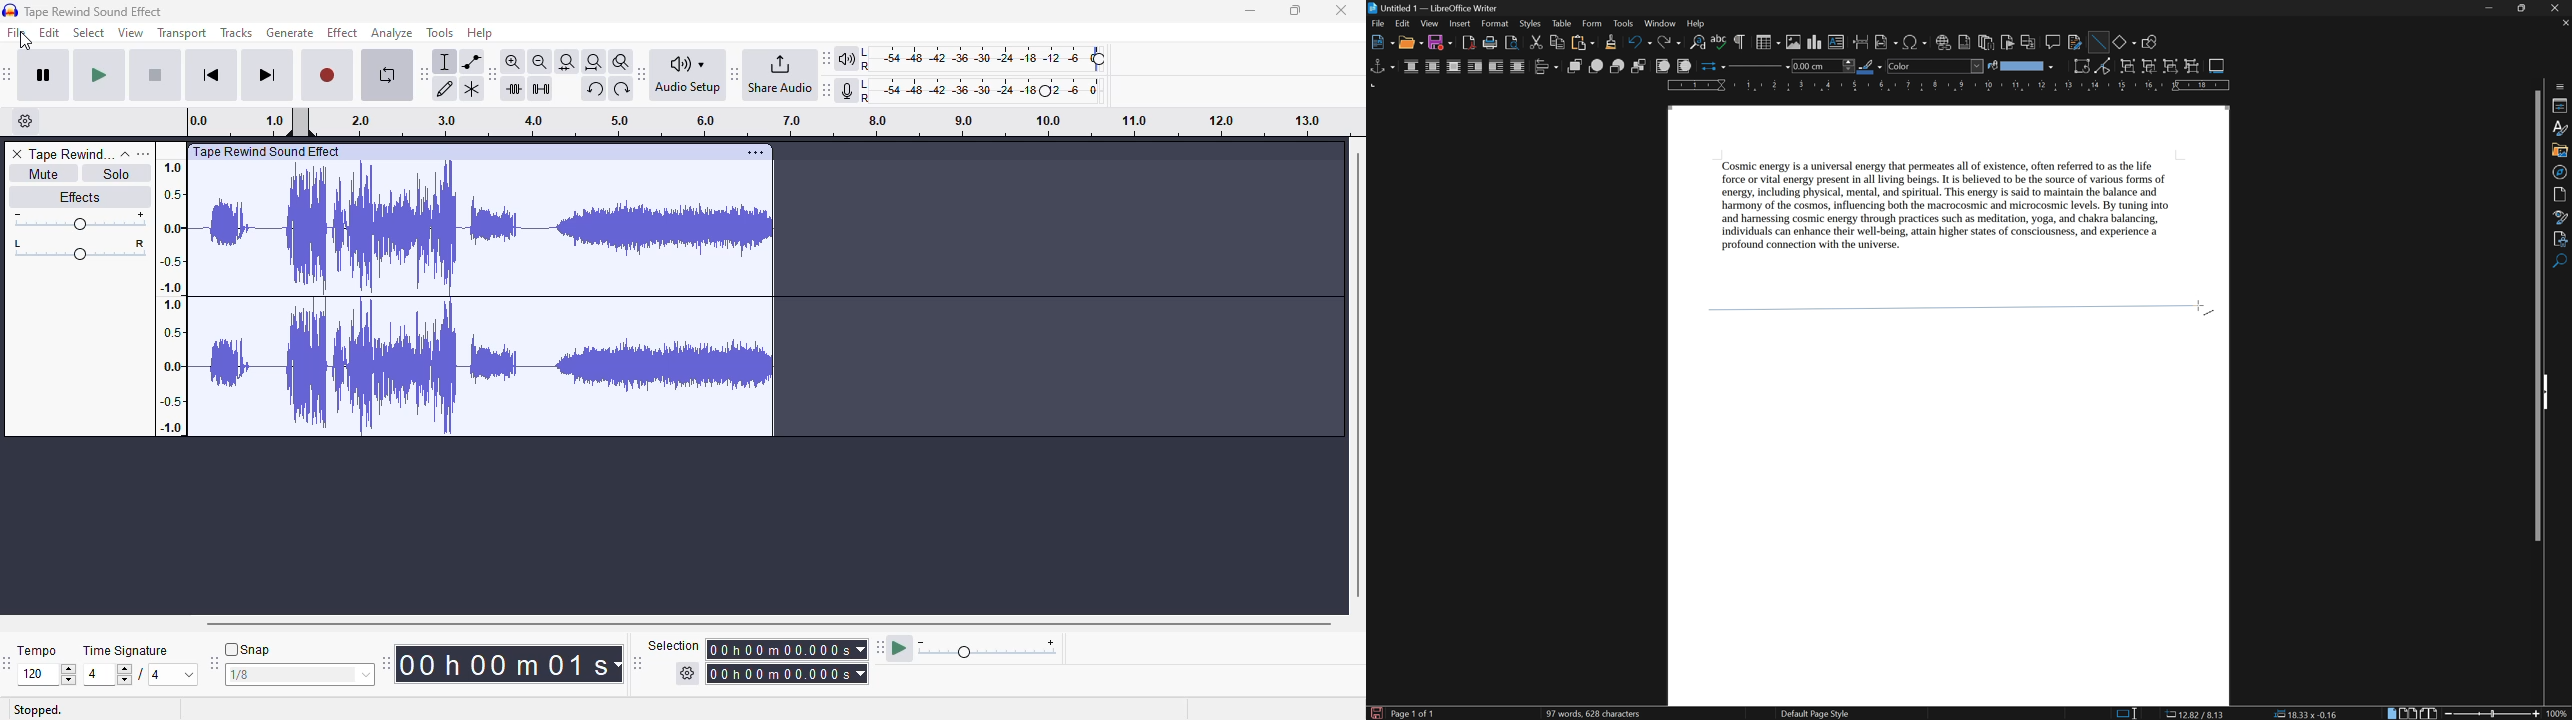 The height and width of the screenshot is (728, 2576). What do you see at coordinates (1886, 43) in the screenshot?
I see `insert field` at bounding box center [1886, 43].